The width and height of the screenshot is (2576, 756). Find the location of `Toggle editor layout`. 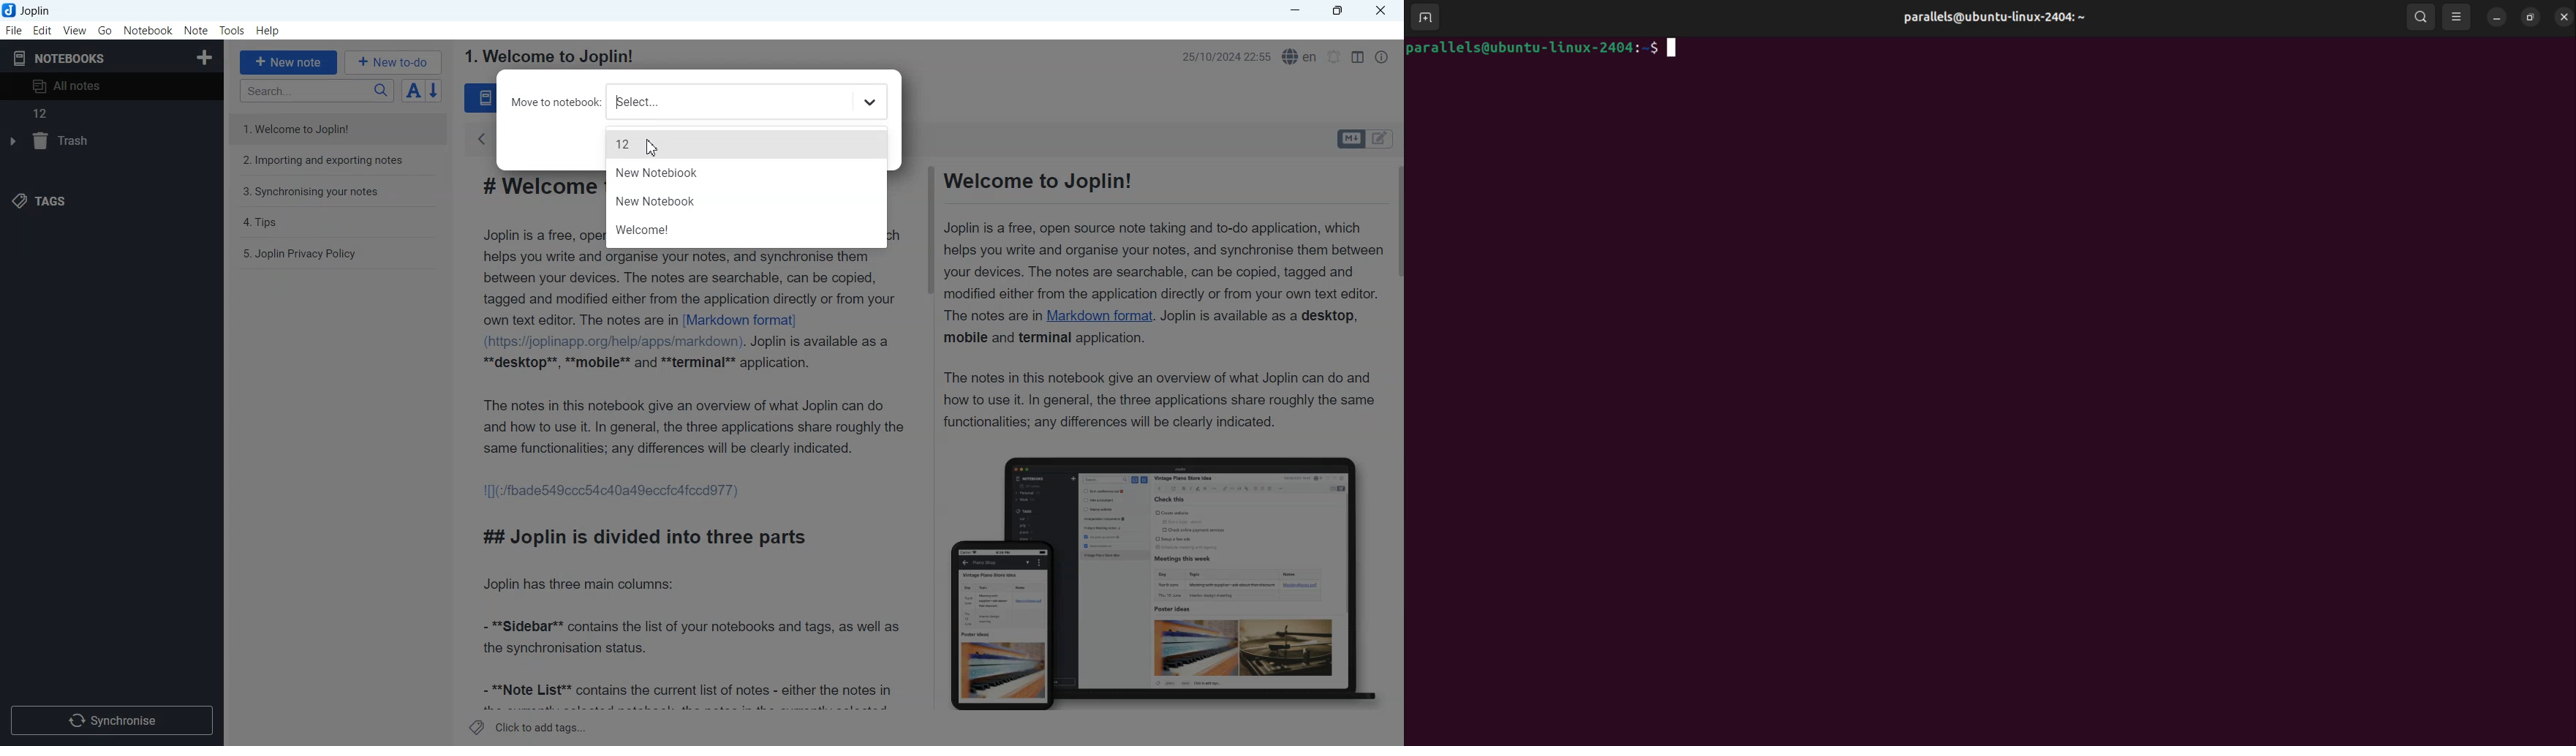

Toggle editor layout is located at coordinates (1357, 57).